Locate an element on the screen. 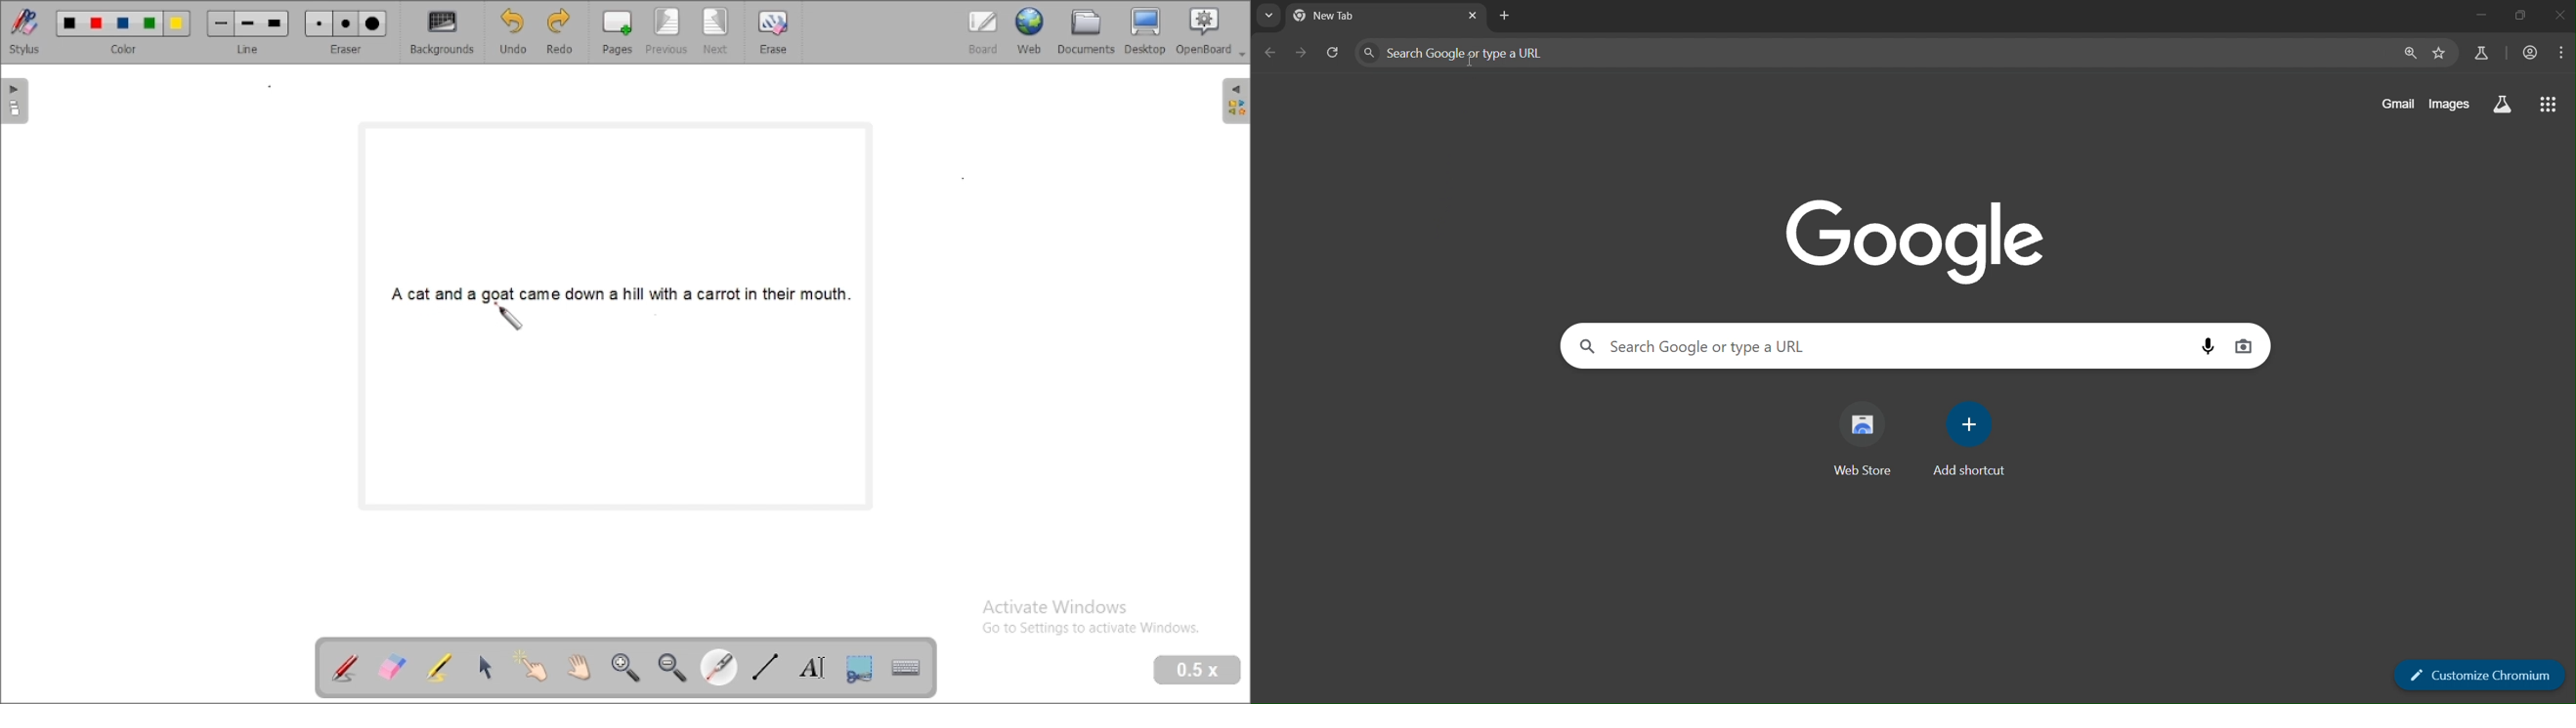 This screenshot has width=2576, height=728. account is located at coordinates (2531, 54).